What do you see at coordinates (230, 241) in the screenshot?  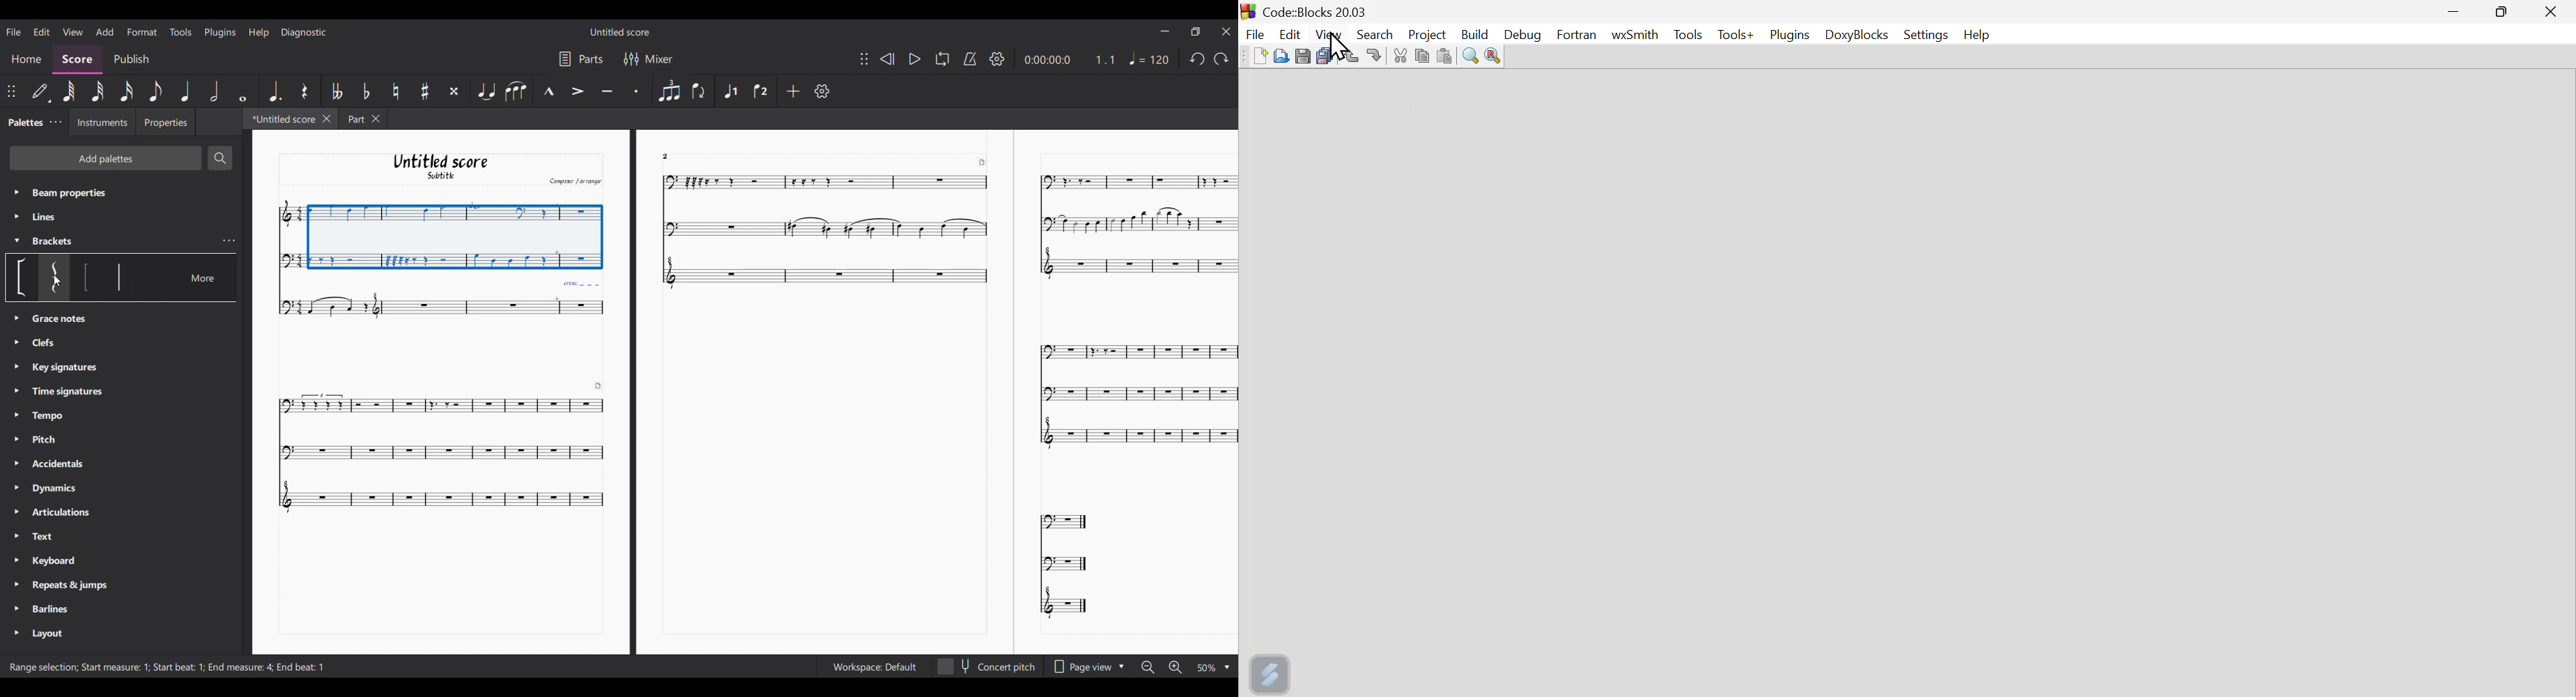 I see `Bracket settings` at bounding box center [230, 241].